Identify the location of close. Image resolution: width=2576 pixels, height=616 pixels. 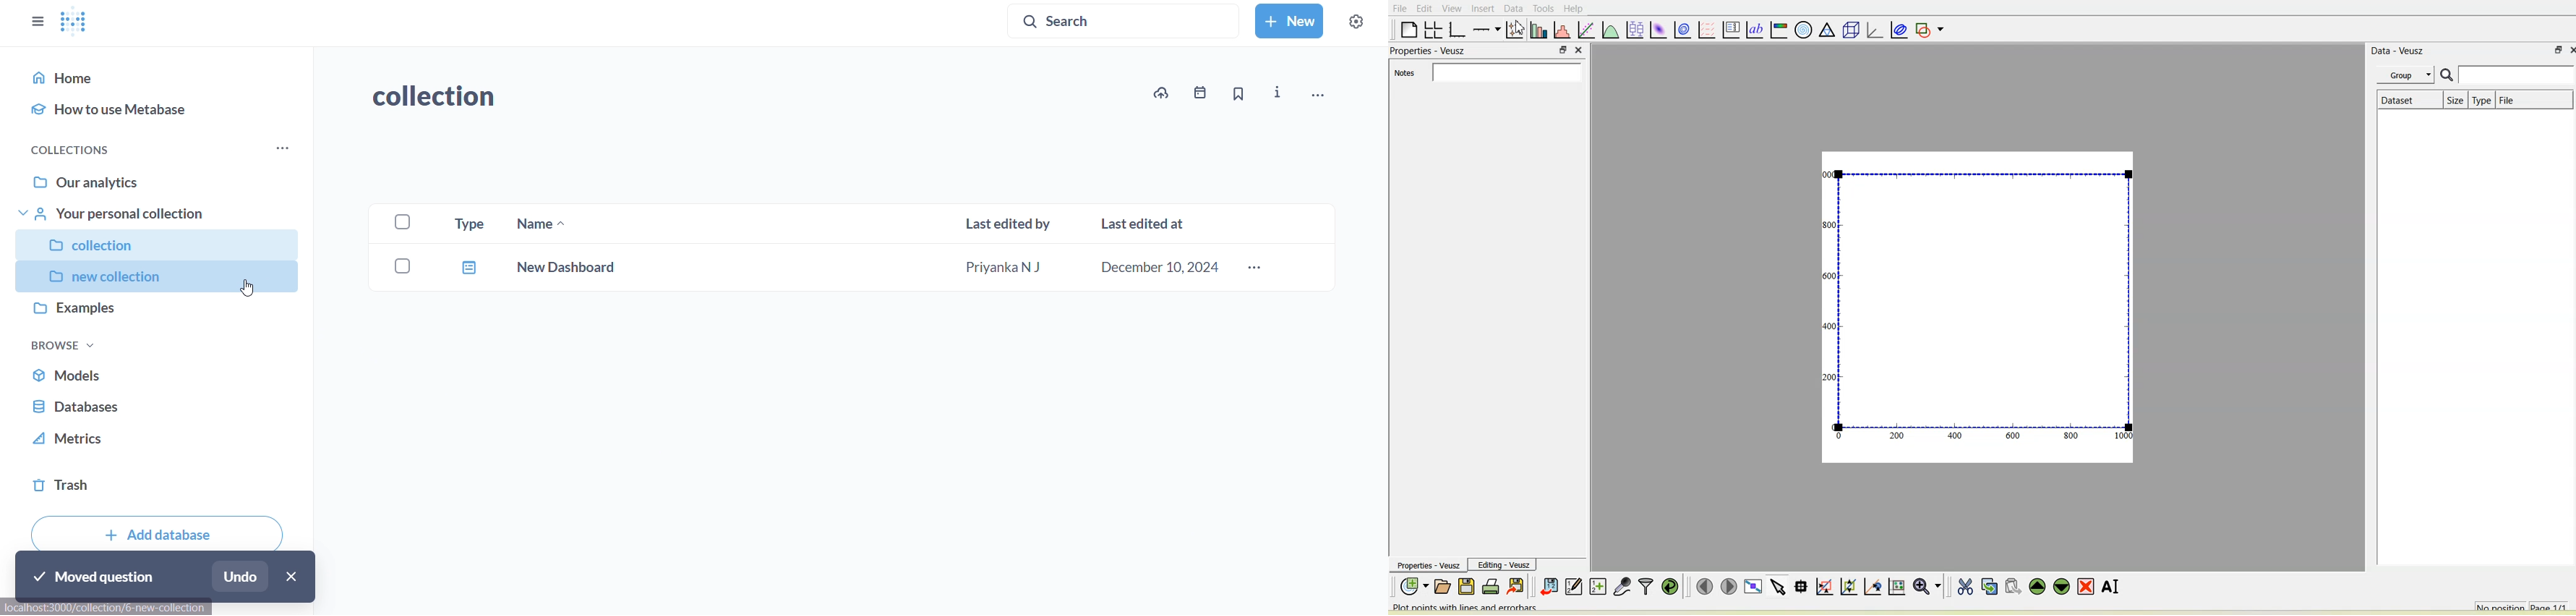
(1580, 51).